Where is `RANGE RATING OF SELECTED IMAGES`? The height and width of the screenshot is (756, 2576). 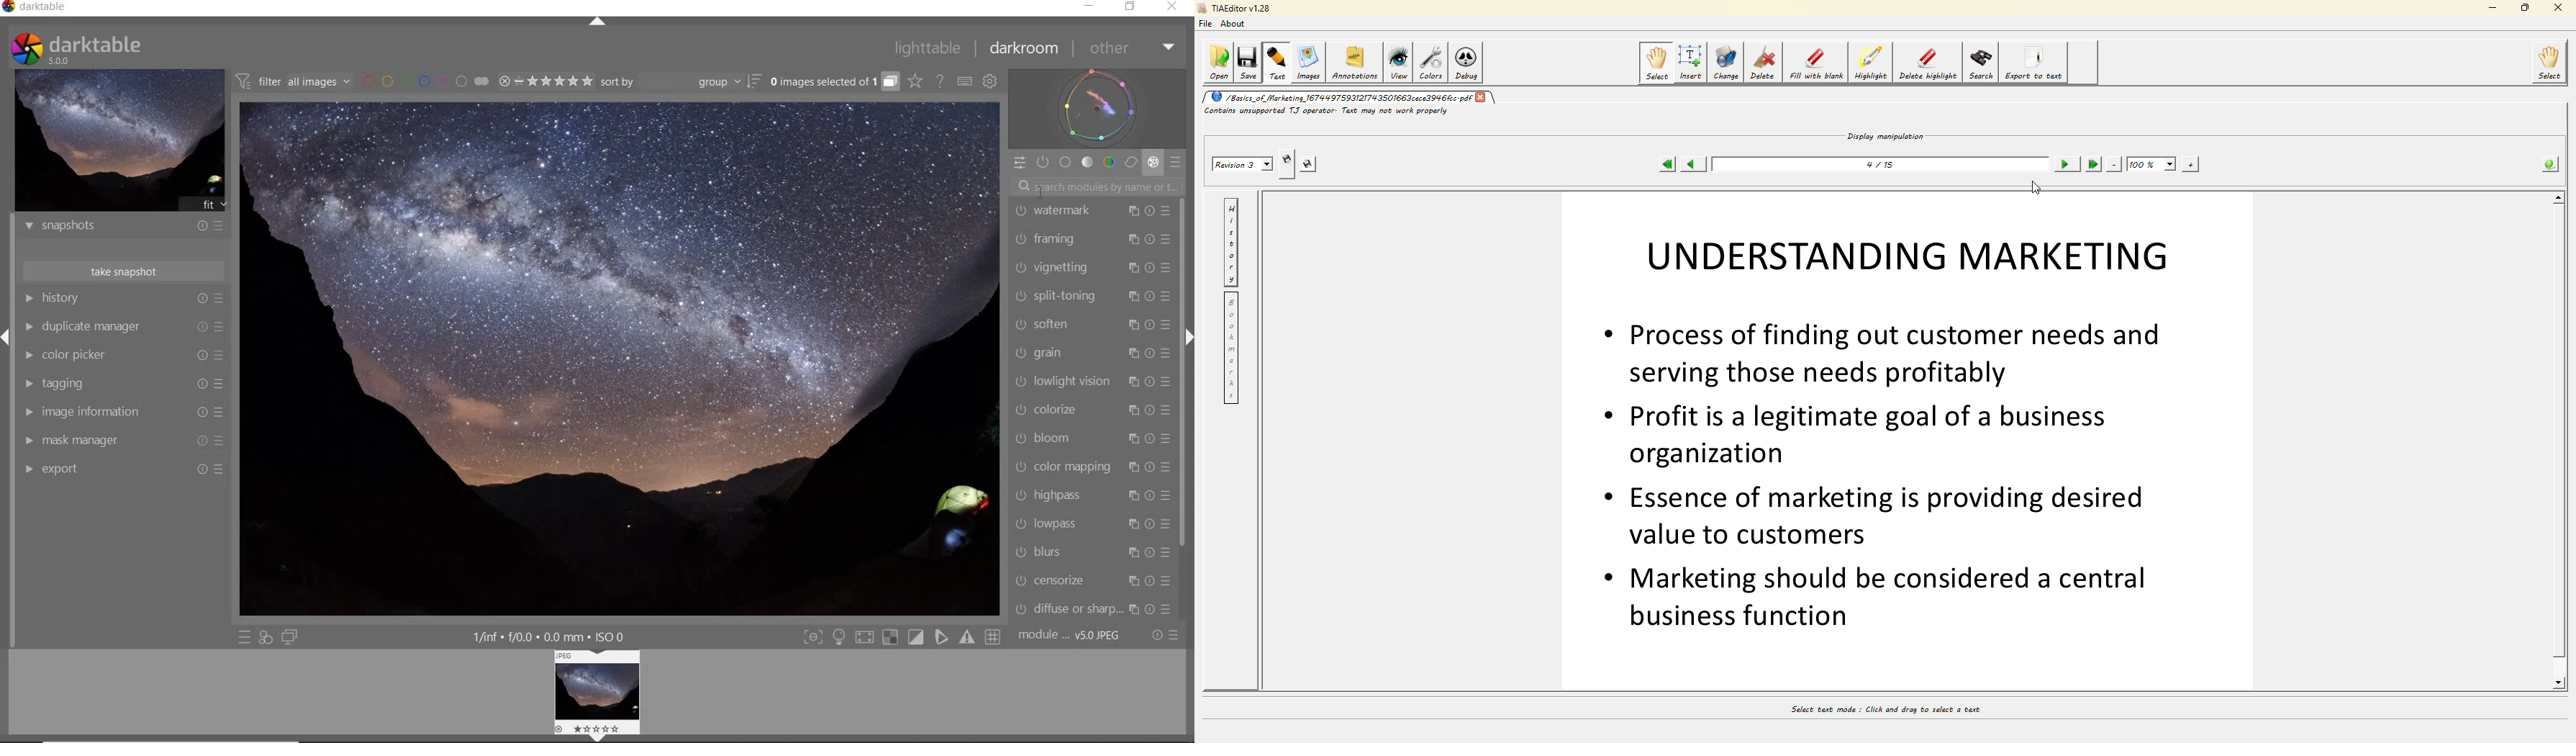 RANGE RATING OF SELECTED IMAGES is located at coordinates (545, 82).